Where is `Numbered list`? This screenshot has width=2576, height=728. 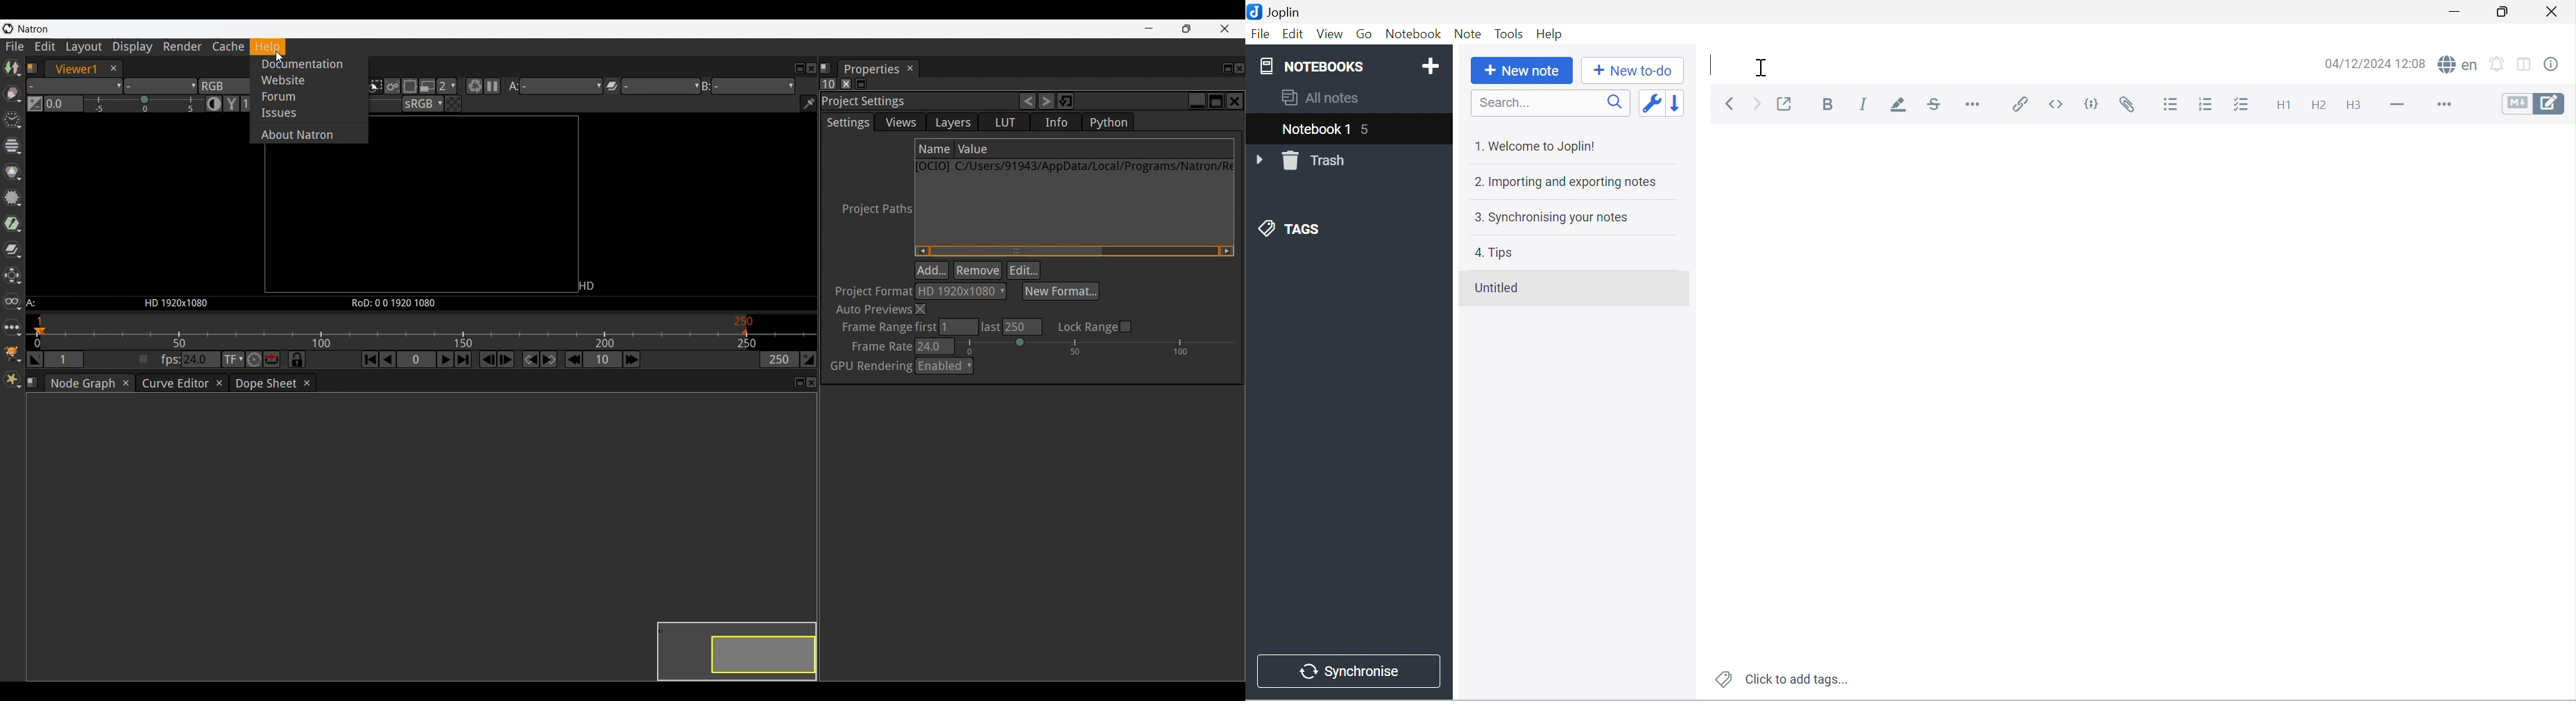 Numbered list is located at coordinates (2205, 105).